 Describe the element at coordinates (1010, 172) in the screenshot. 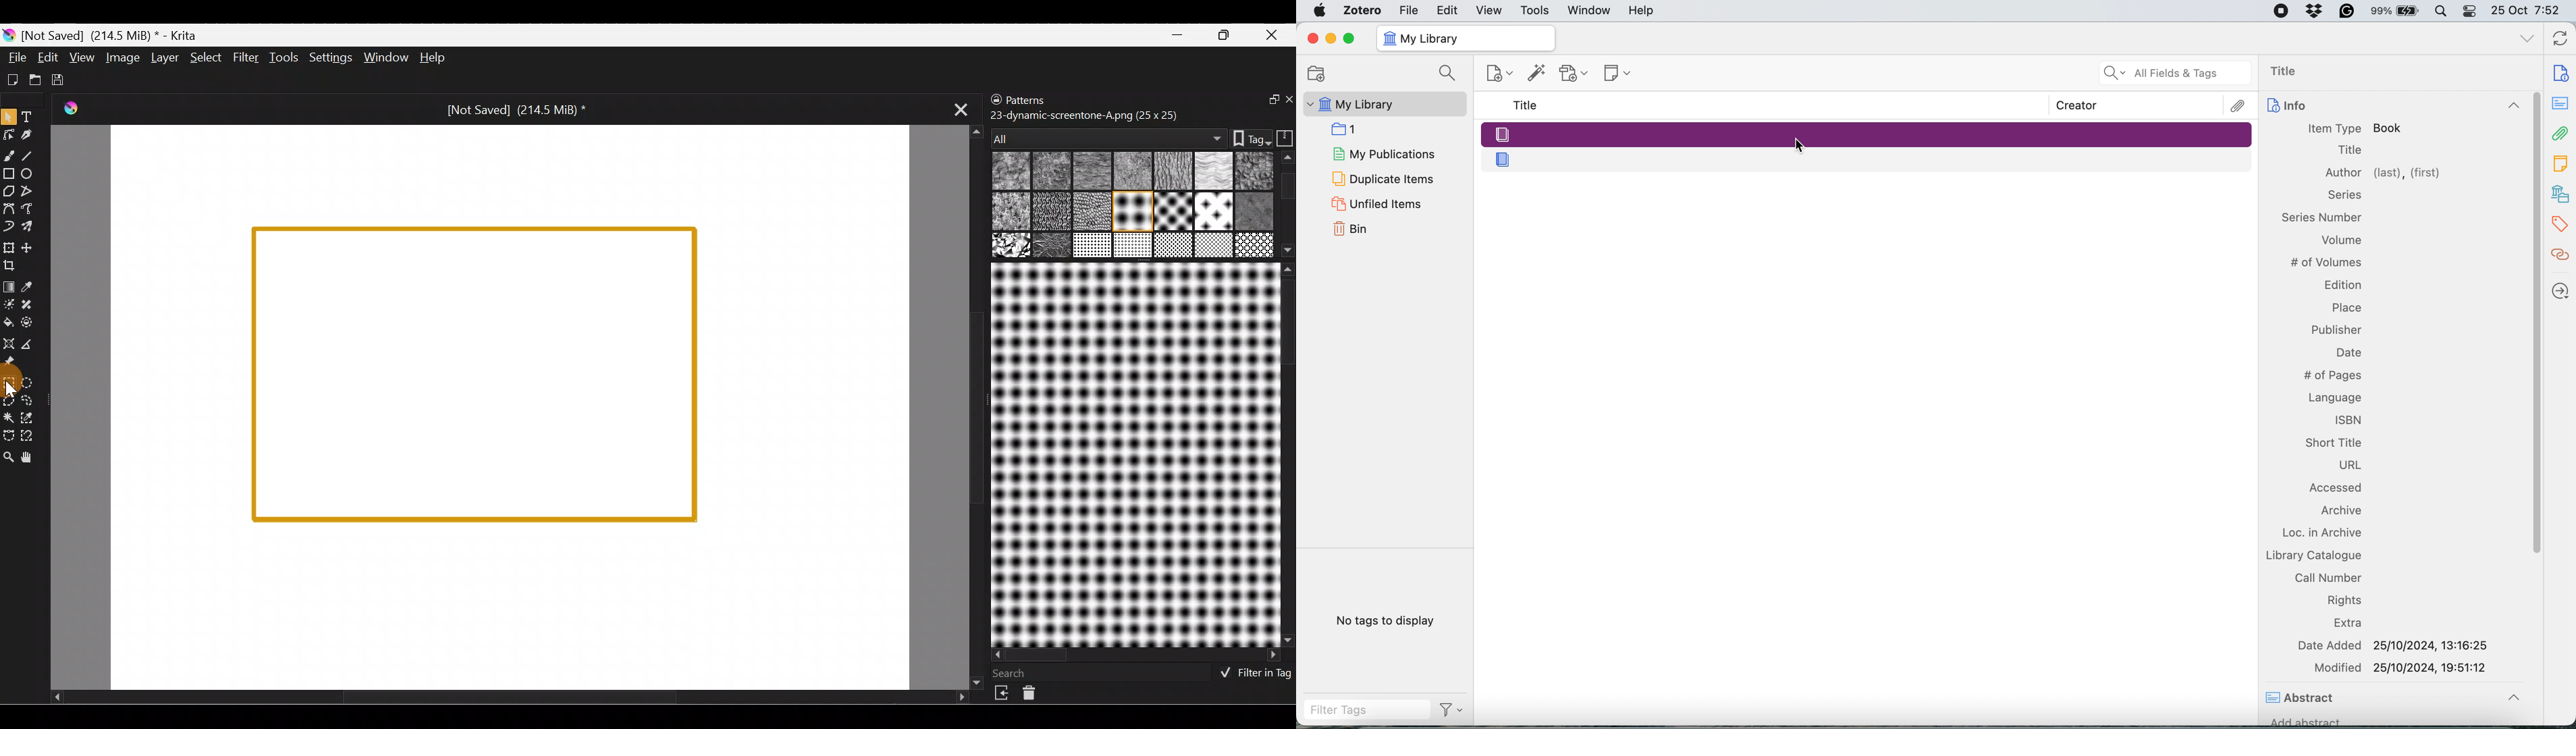

I see `01 canvas.png` at that location.